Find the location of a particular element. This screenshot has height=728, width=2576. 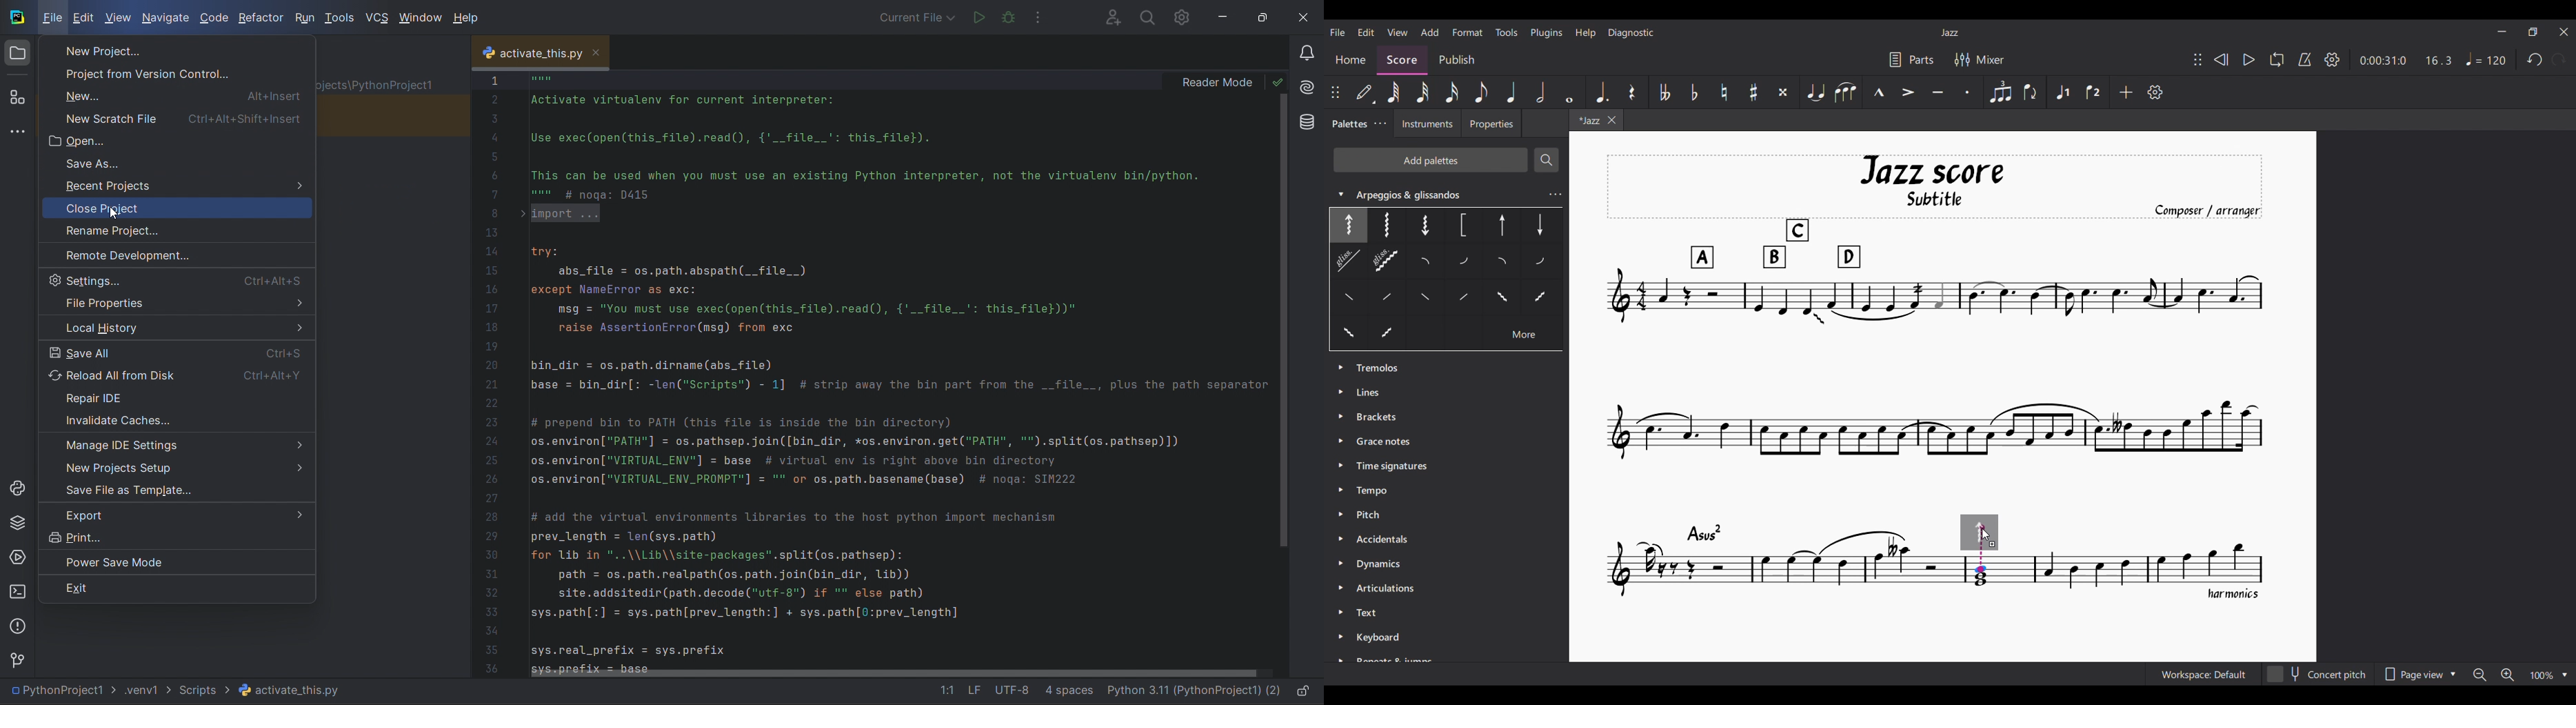

 is located at coordinates (1527, 334).